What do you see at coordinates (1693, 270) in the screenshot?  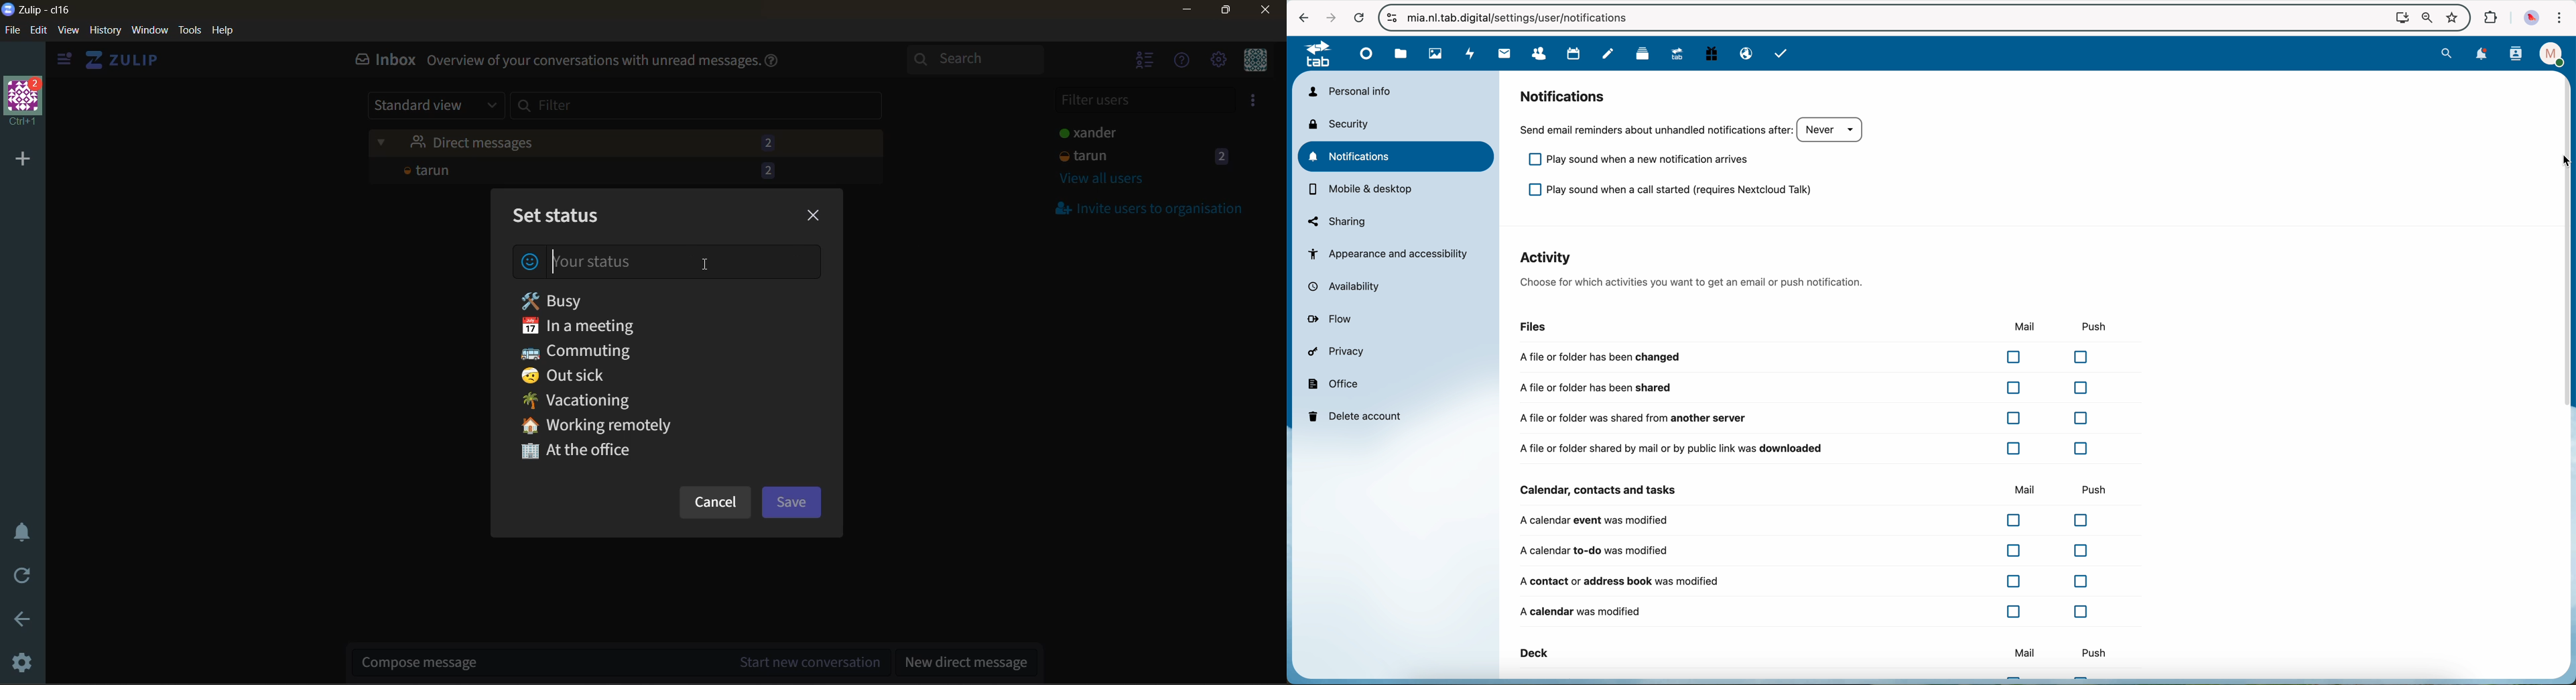 I see `activity` at bounding box center [1693, 270].